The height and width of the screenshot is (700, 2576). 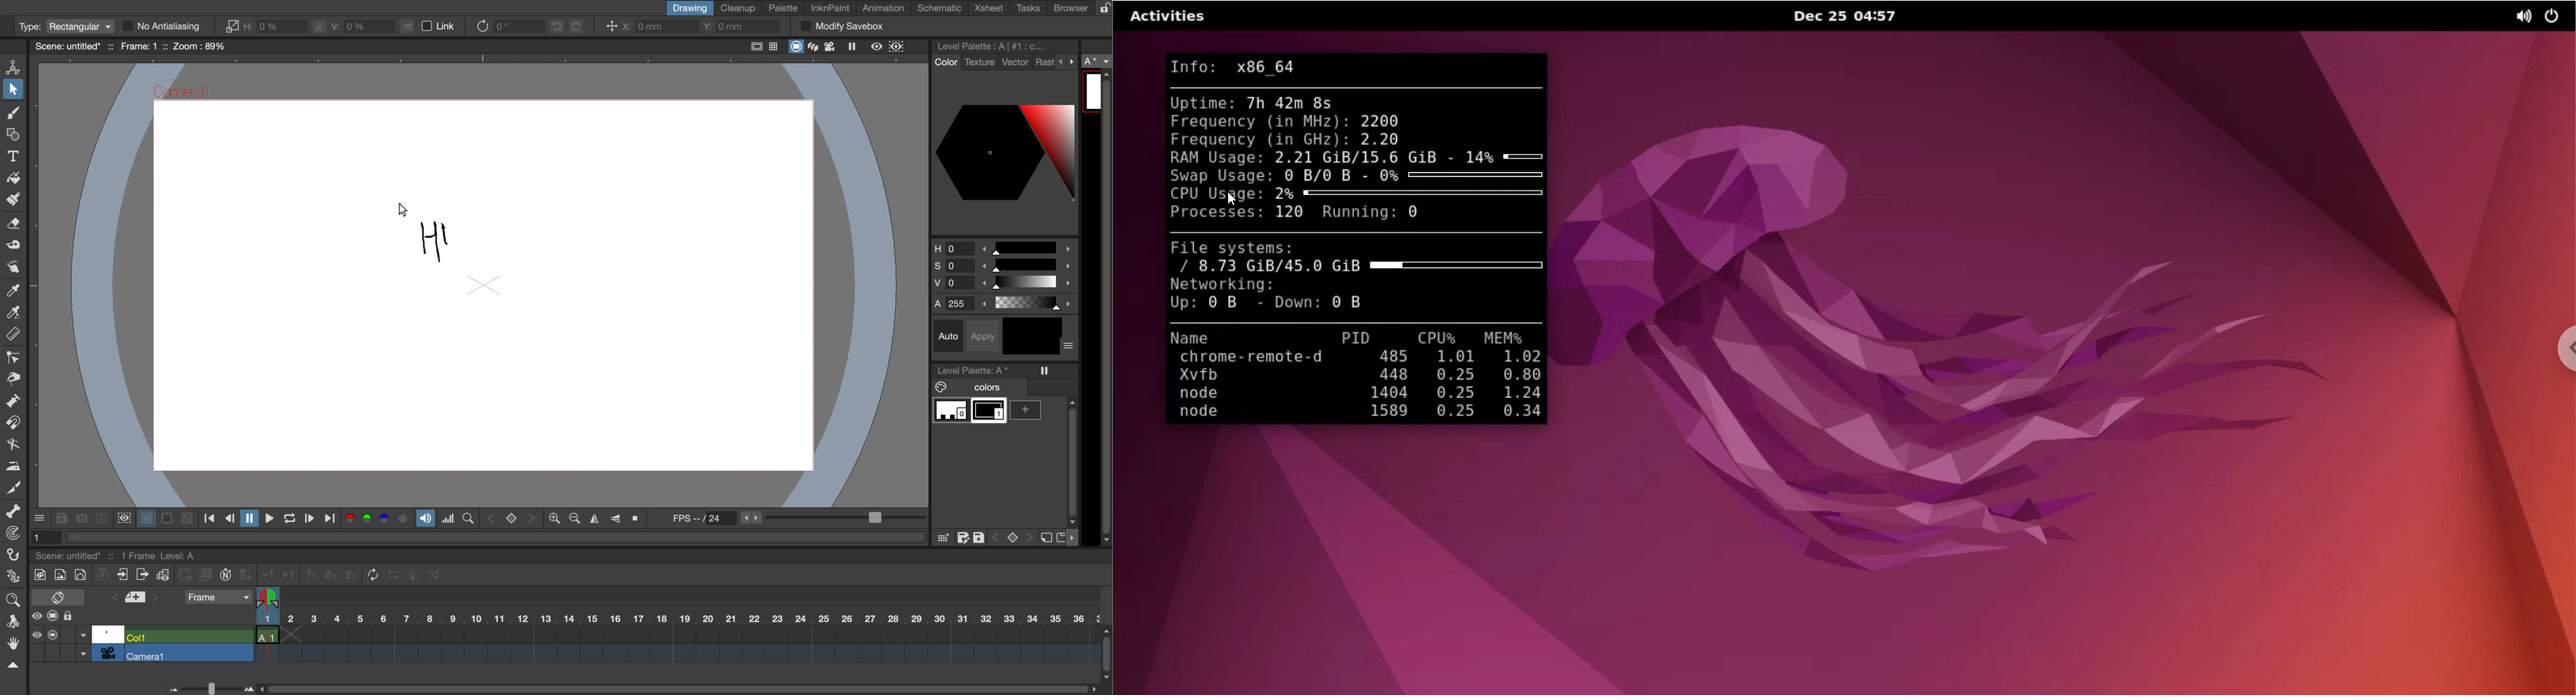 I want to click on play, so click(x=267, y=518).